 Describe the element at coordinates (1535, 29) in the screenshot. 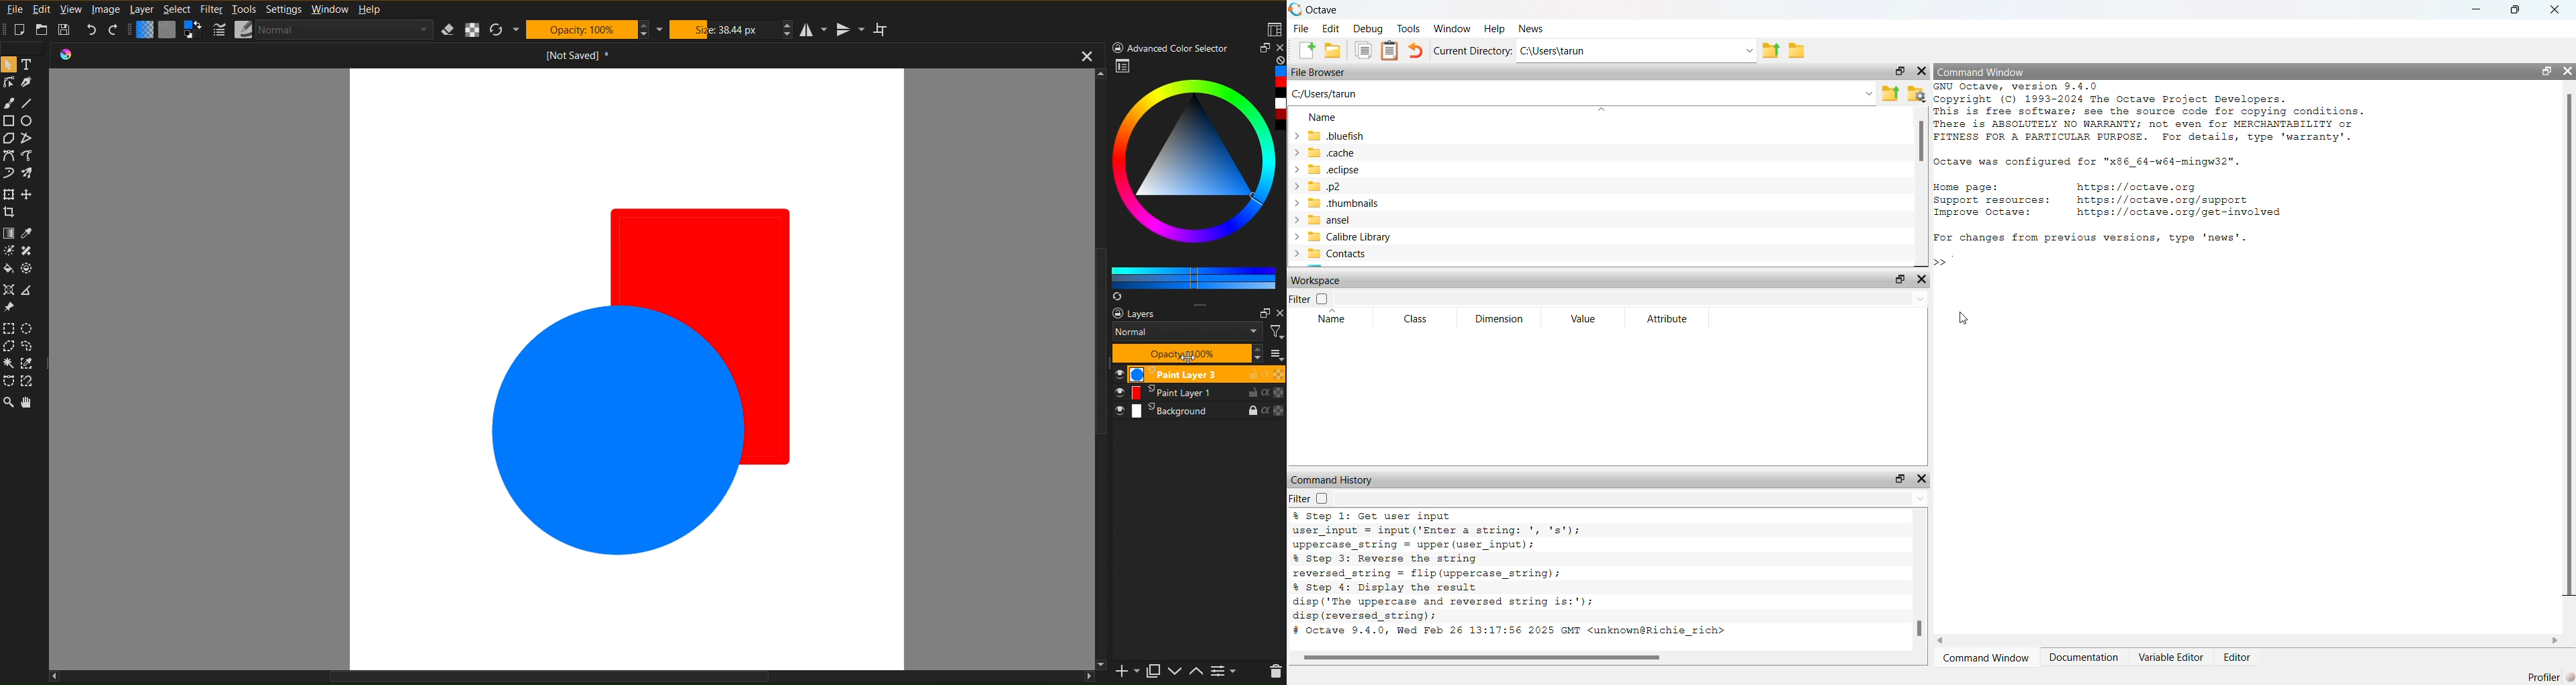

I see `news` at that location.